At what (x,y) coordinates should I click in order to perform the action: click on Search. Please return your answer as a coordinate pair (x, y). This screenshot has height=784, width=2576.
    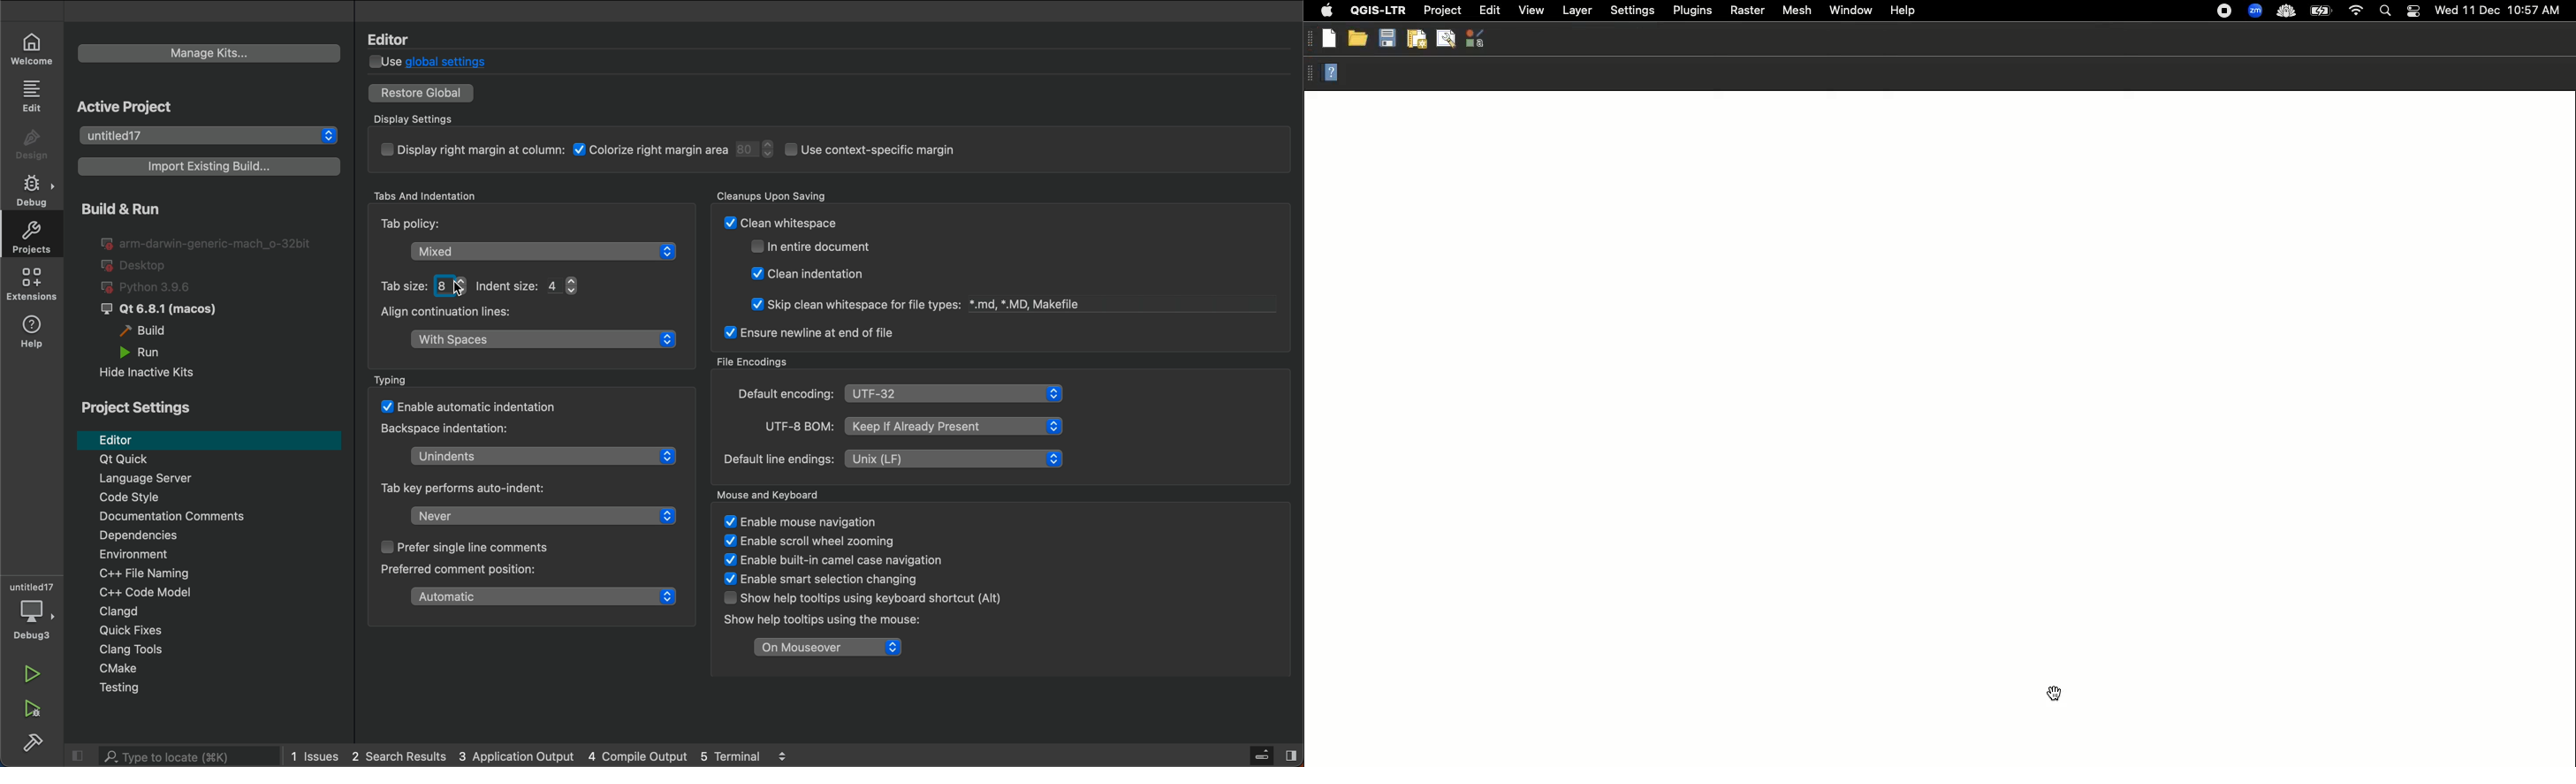
    Looking at the image, I should click on (2385, 11).